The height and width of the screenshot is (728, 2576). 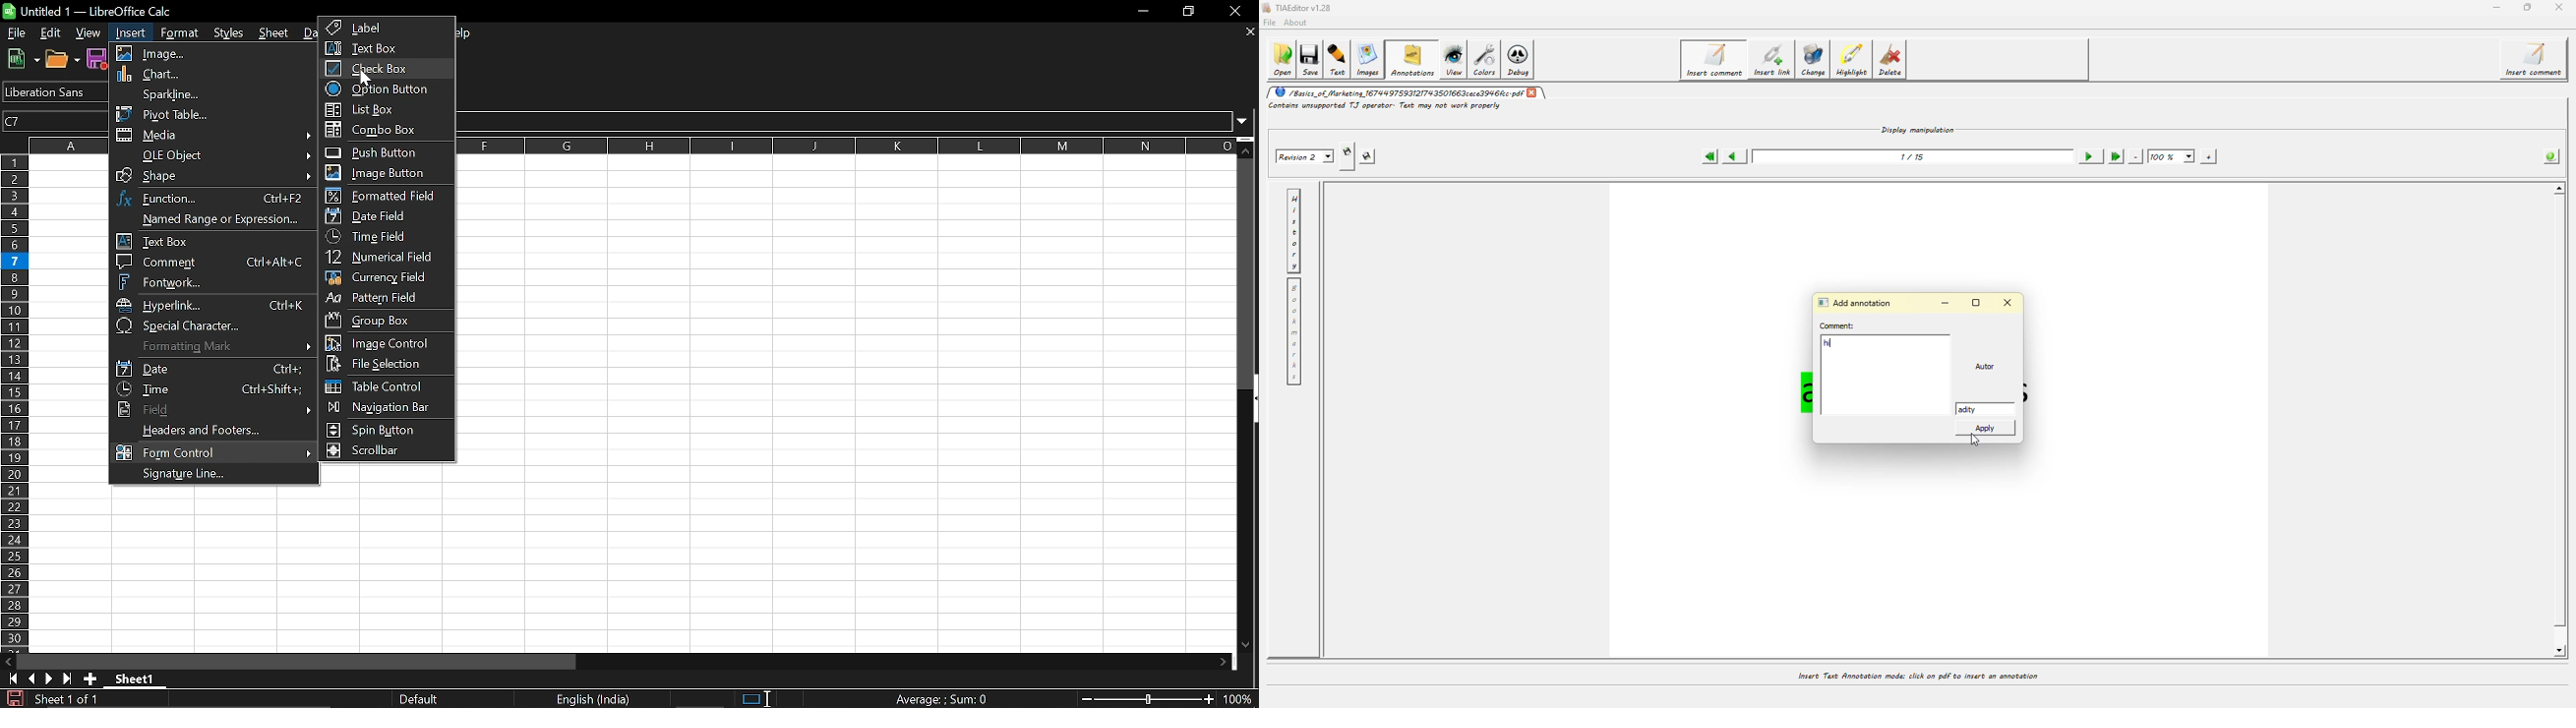 I want to click on Pivot table, so click(x=209, y=113).